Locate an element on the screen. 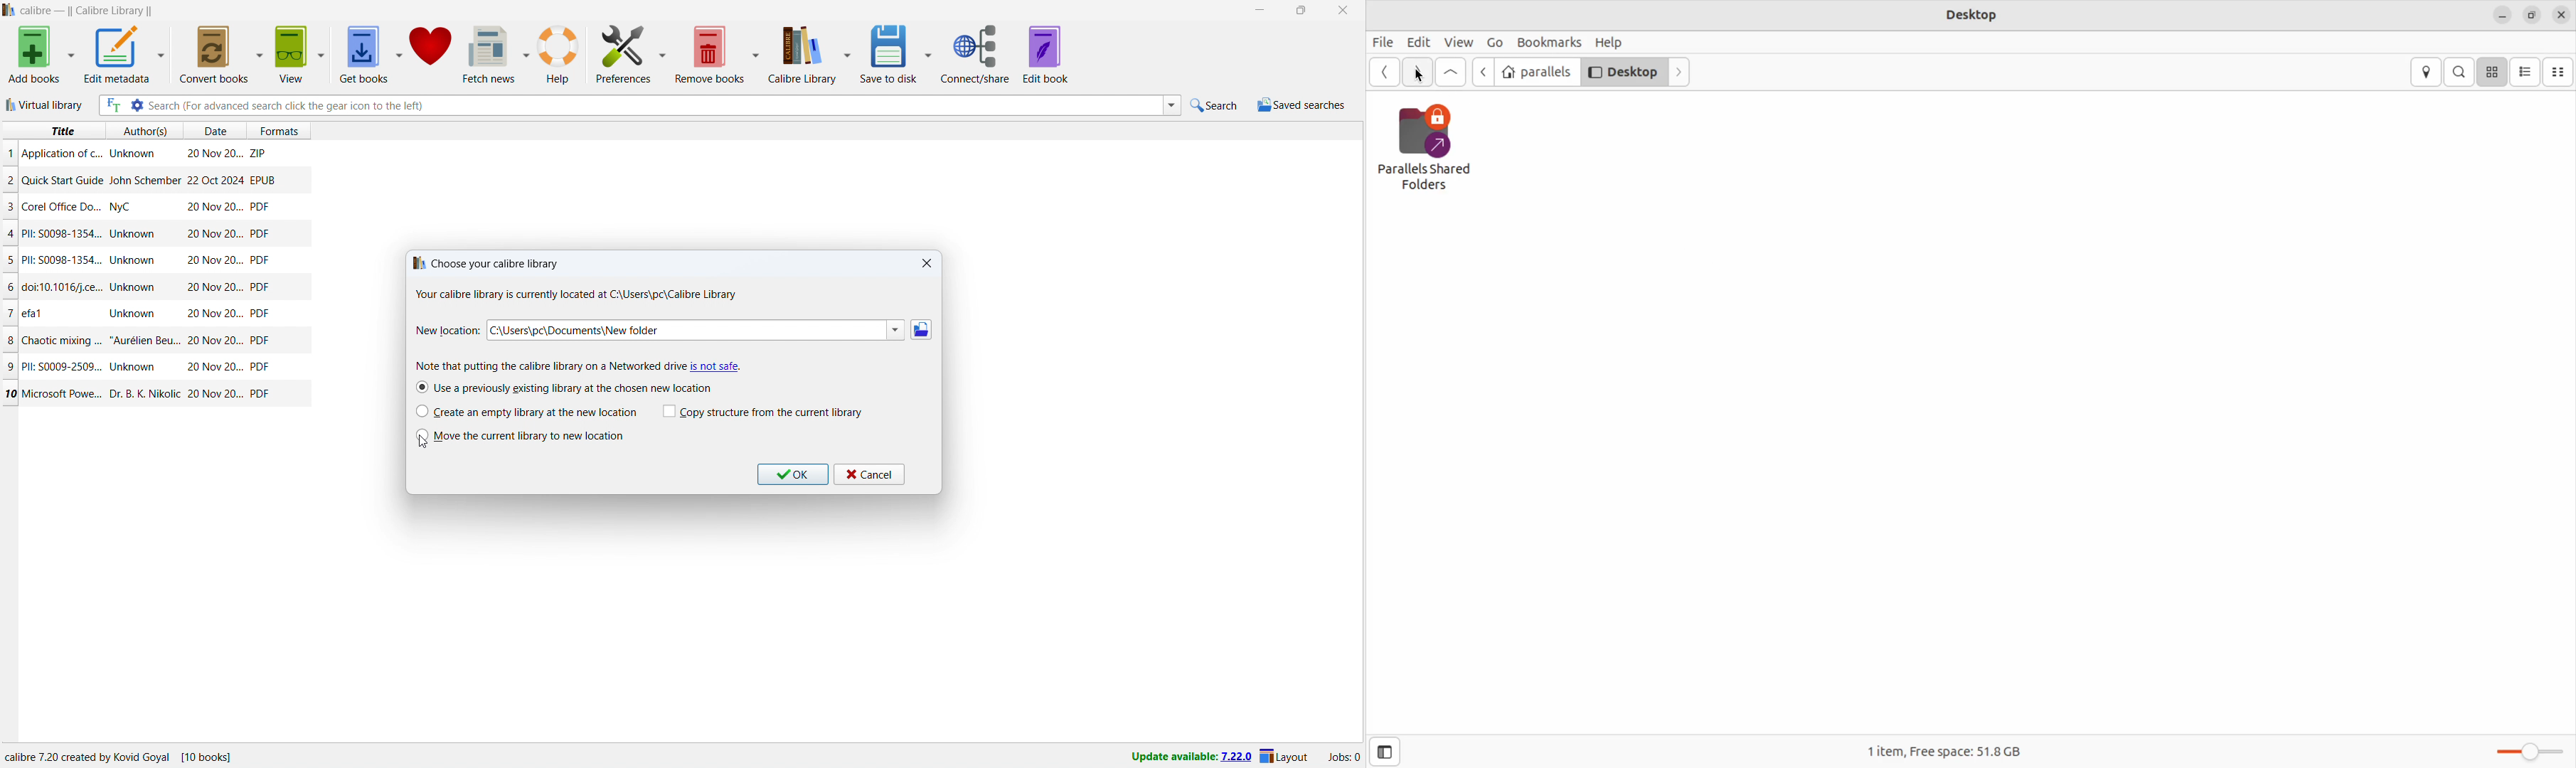  location history is located at coordinates (895, 330).